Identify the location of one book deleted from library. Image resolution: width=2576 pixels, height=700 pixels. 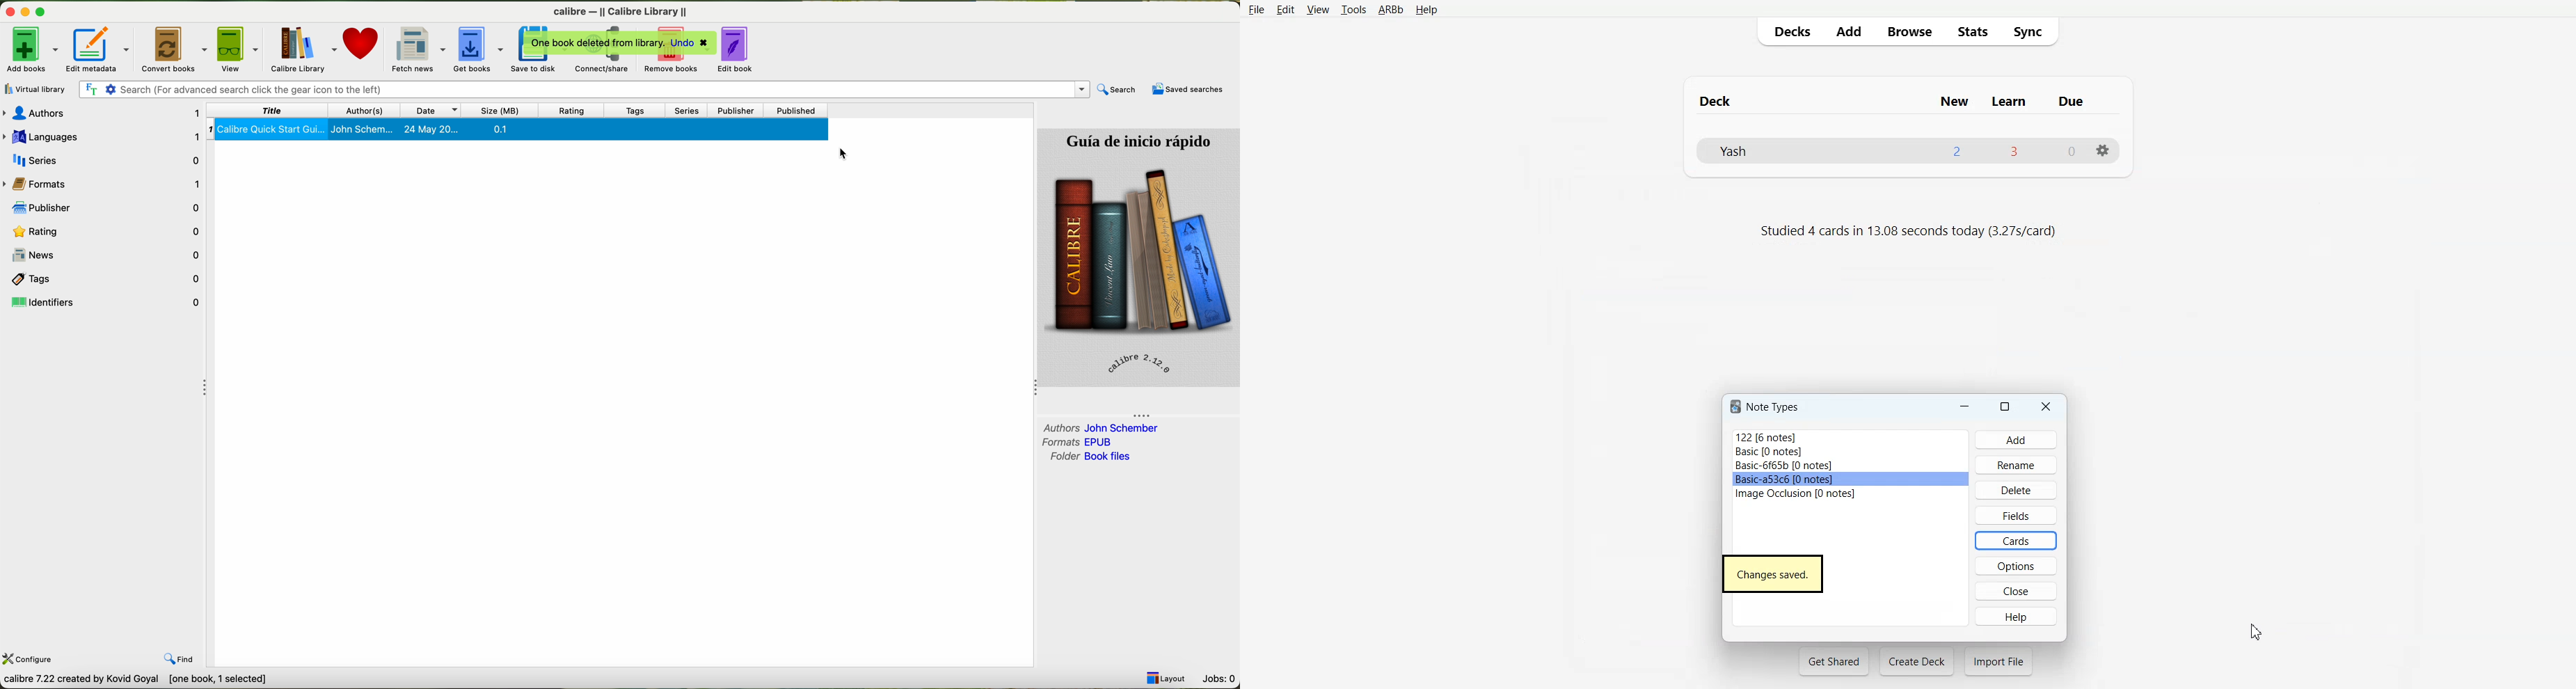
(594, 42).